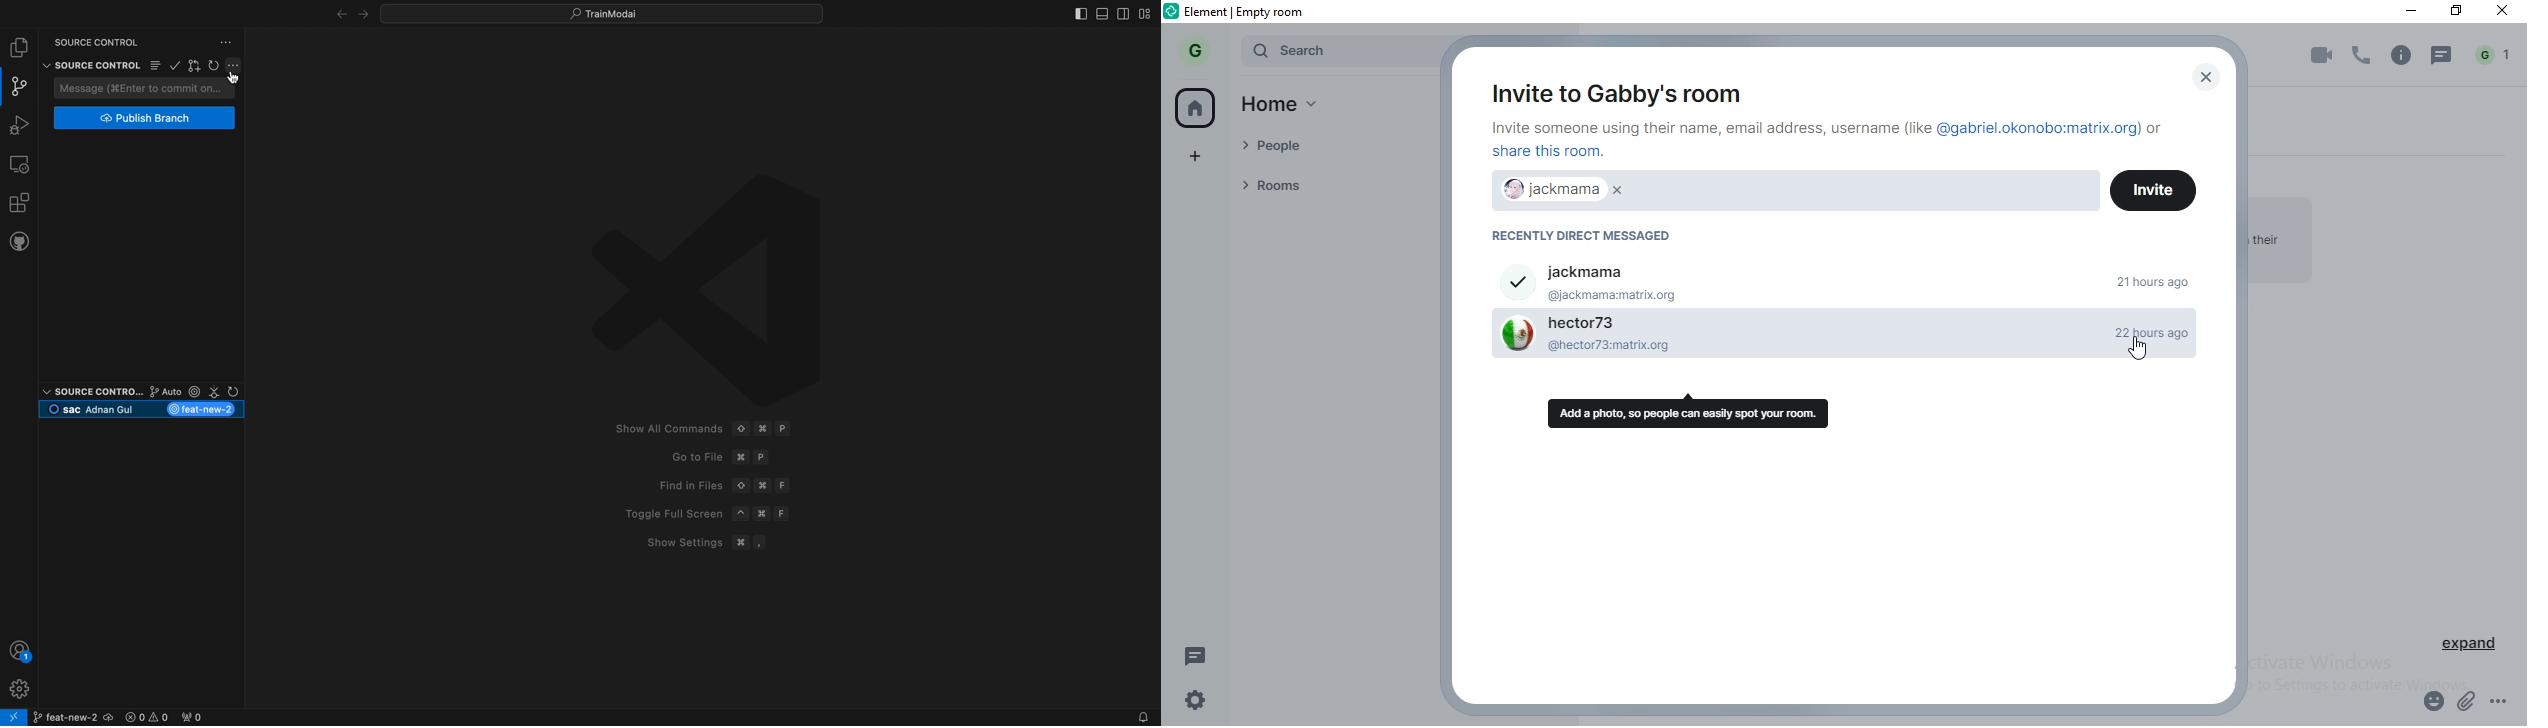 Image resolution: width=2548 pixels, height=728 pixels. Describe the element at coordinates (1563, 191) in the screenshot. I see `jackmamae` at that location.